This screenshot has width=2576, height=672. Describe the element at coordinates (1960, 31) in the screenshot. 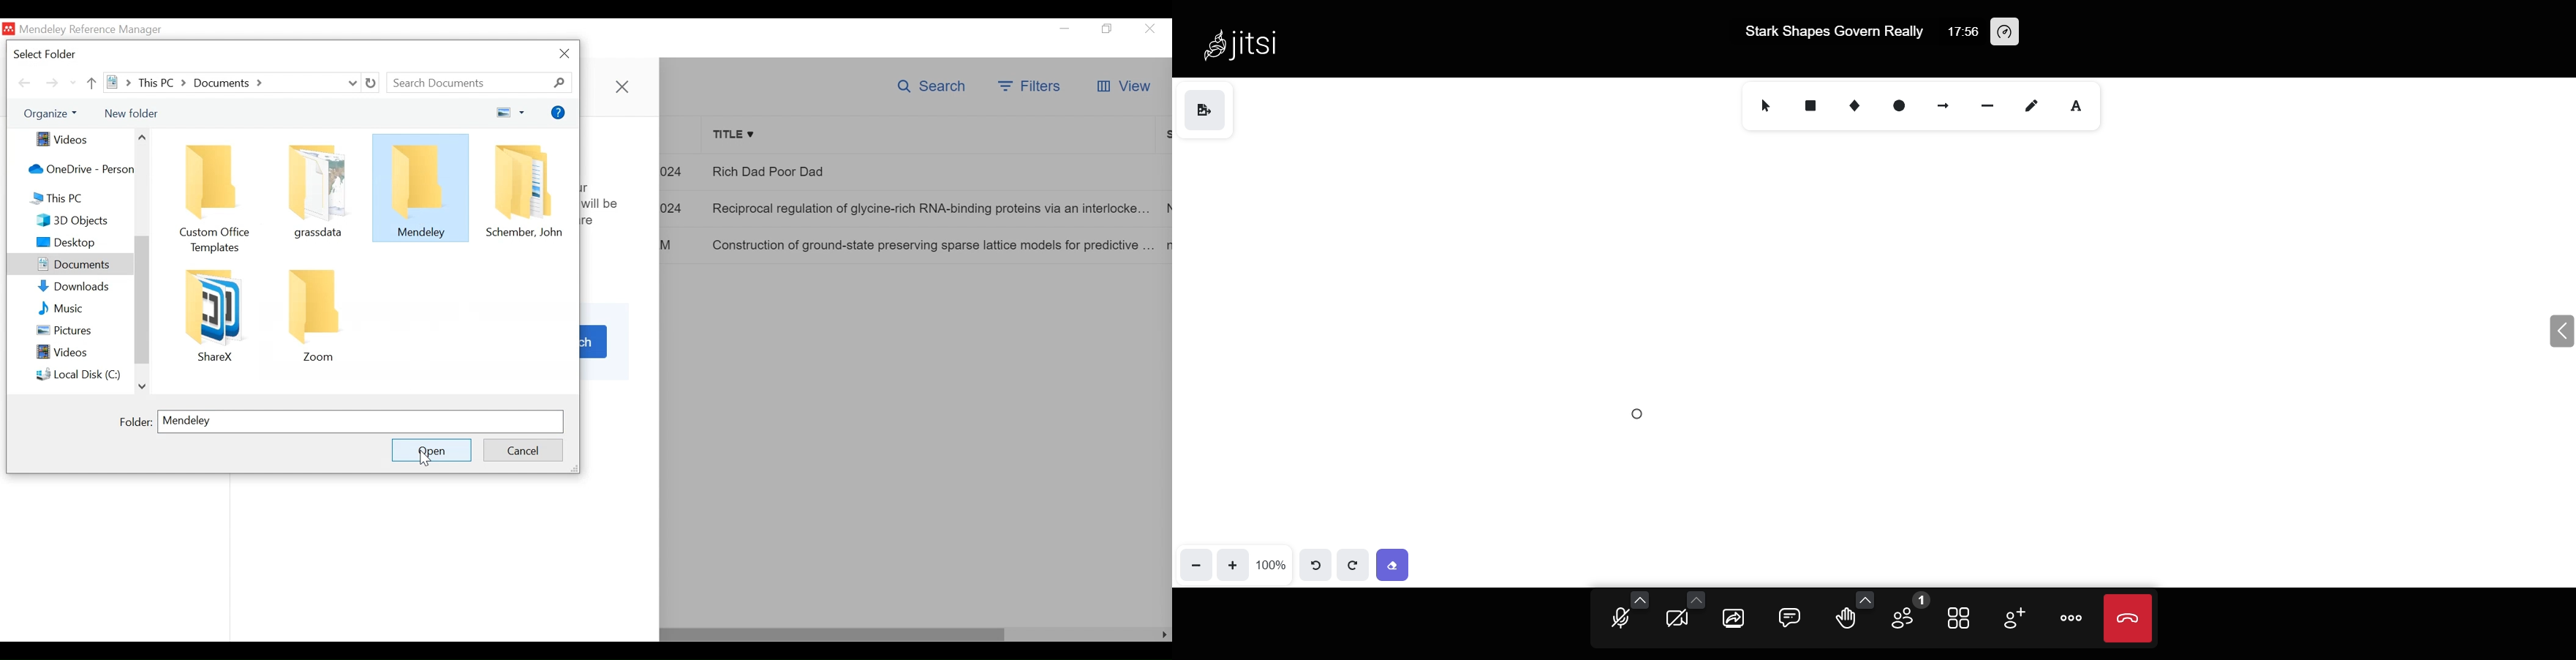

I see `17:56` at that location.